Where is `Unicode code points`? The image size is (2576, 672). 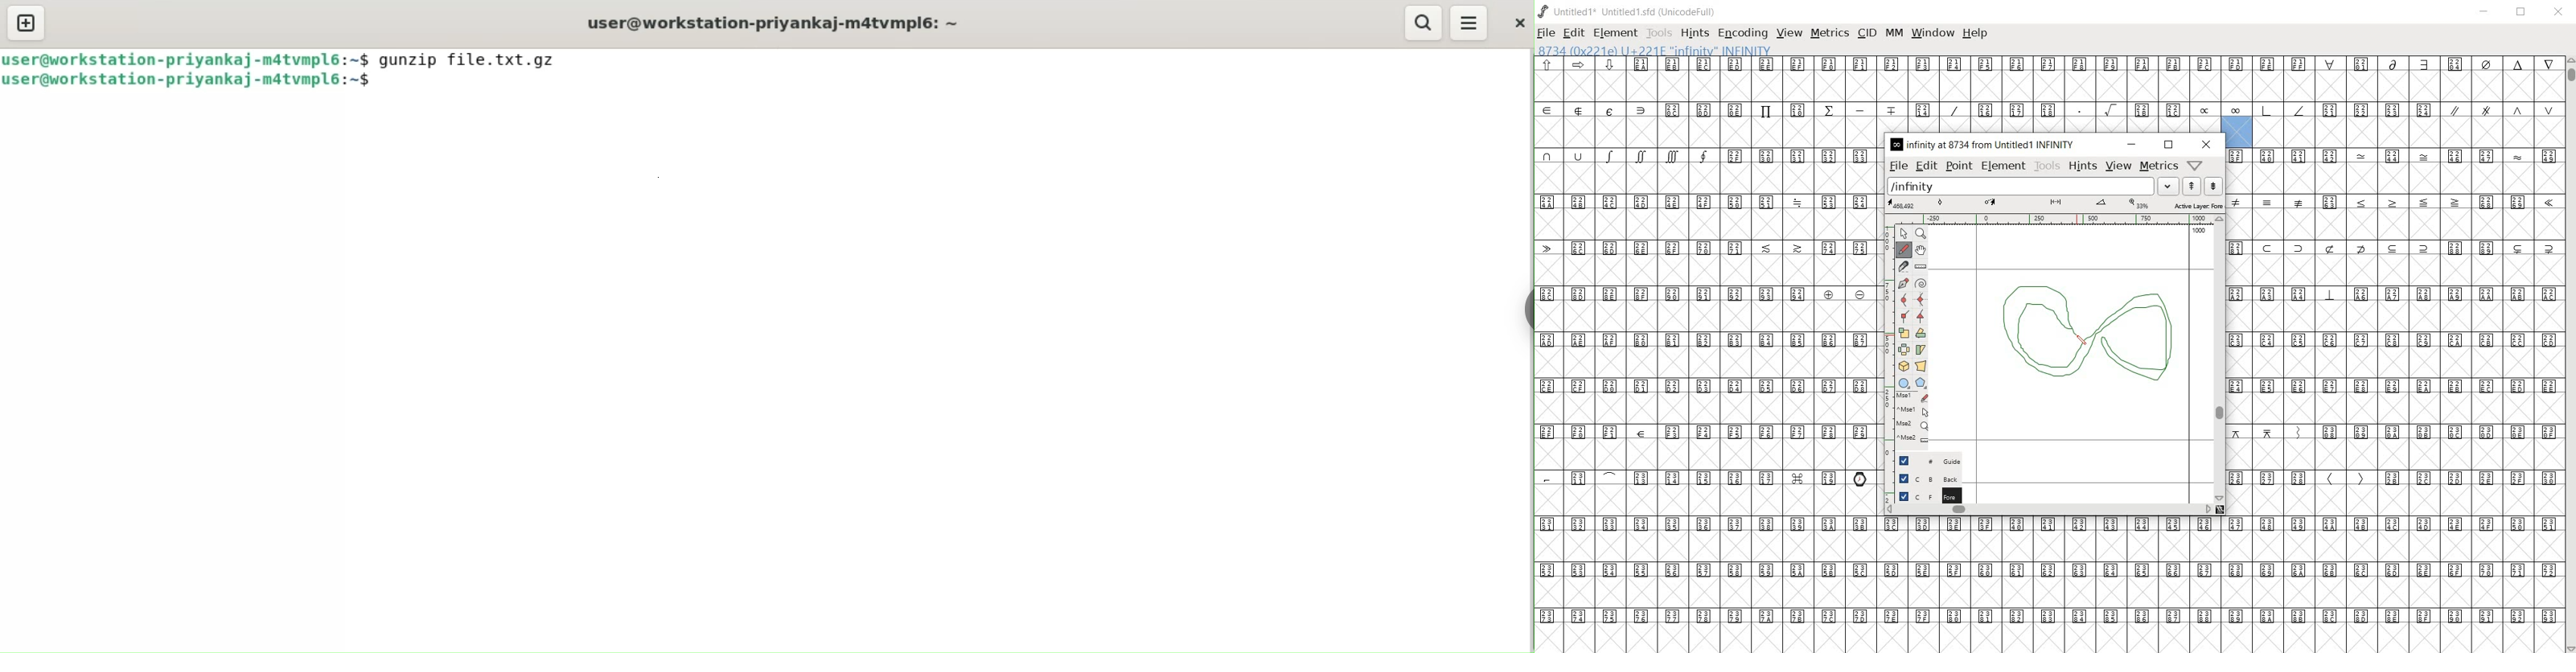 Unicode code points is located at coordinates (1708, 387).